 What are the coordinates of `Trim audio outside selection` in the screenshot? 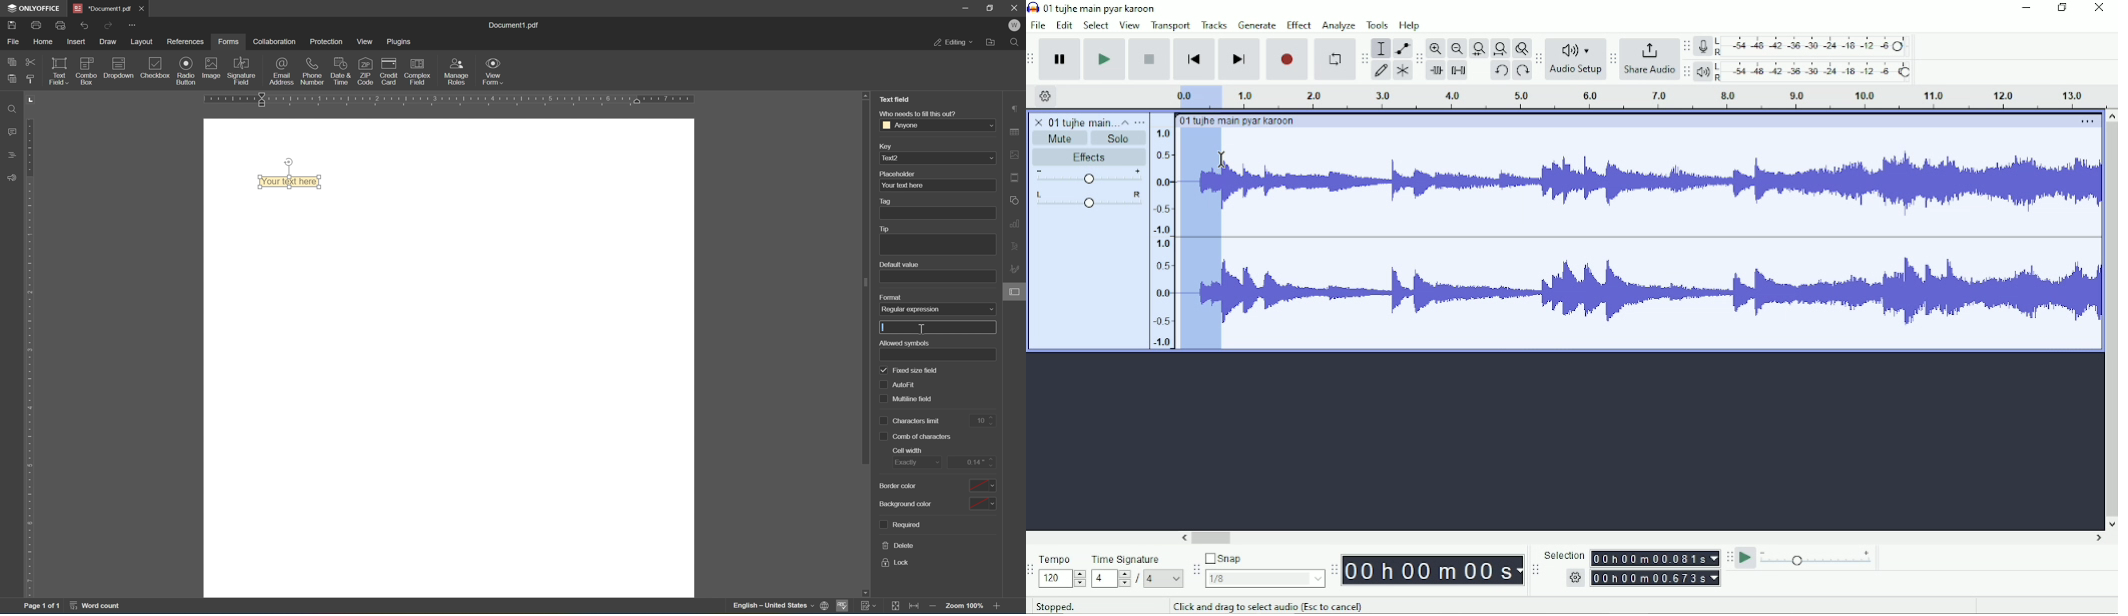 It's located at (1435, 71).